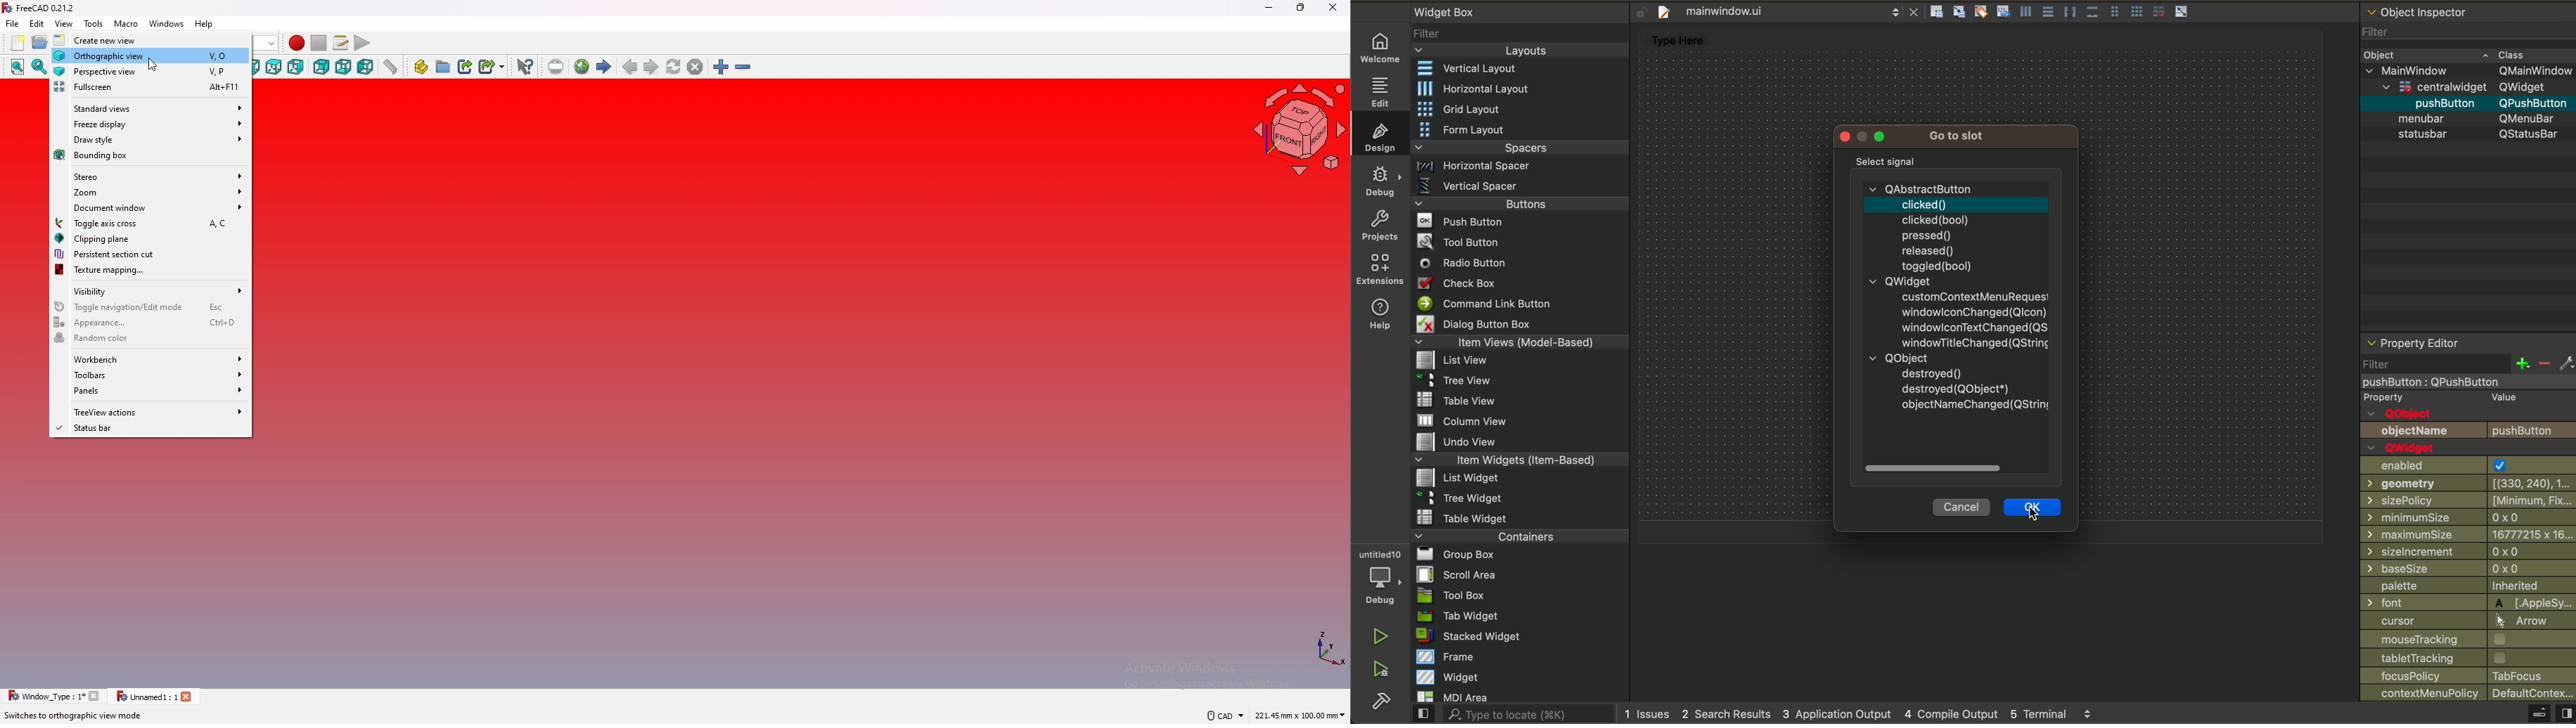  Describe the element at coordinates (151, 375) in the screenshot. I see `toolbars` at that location.